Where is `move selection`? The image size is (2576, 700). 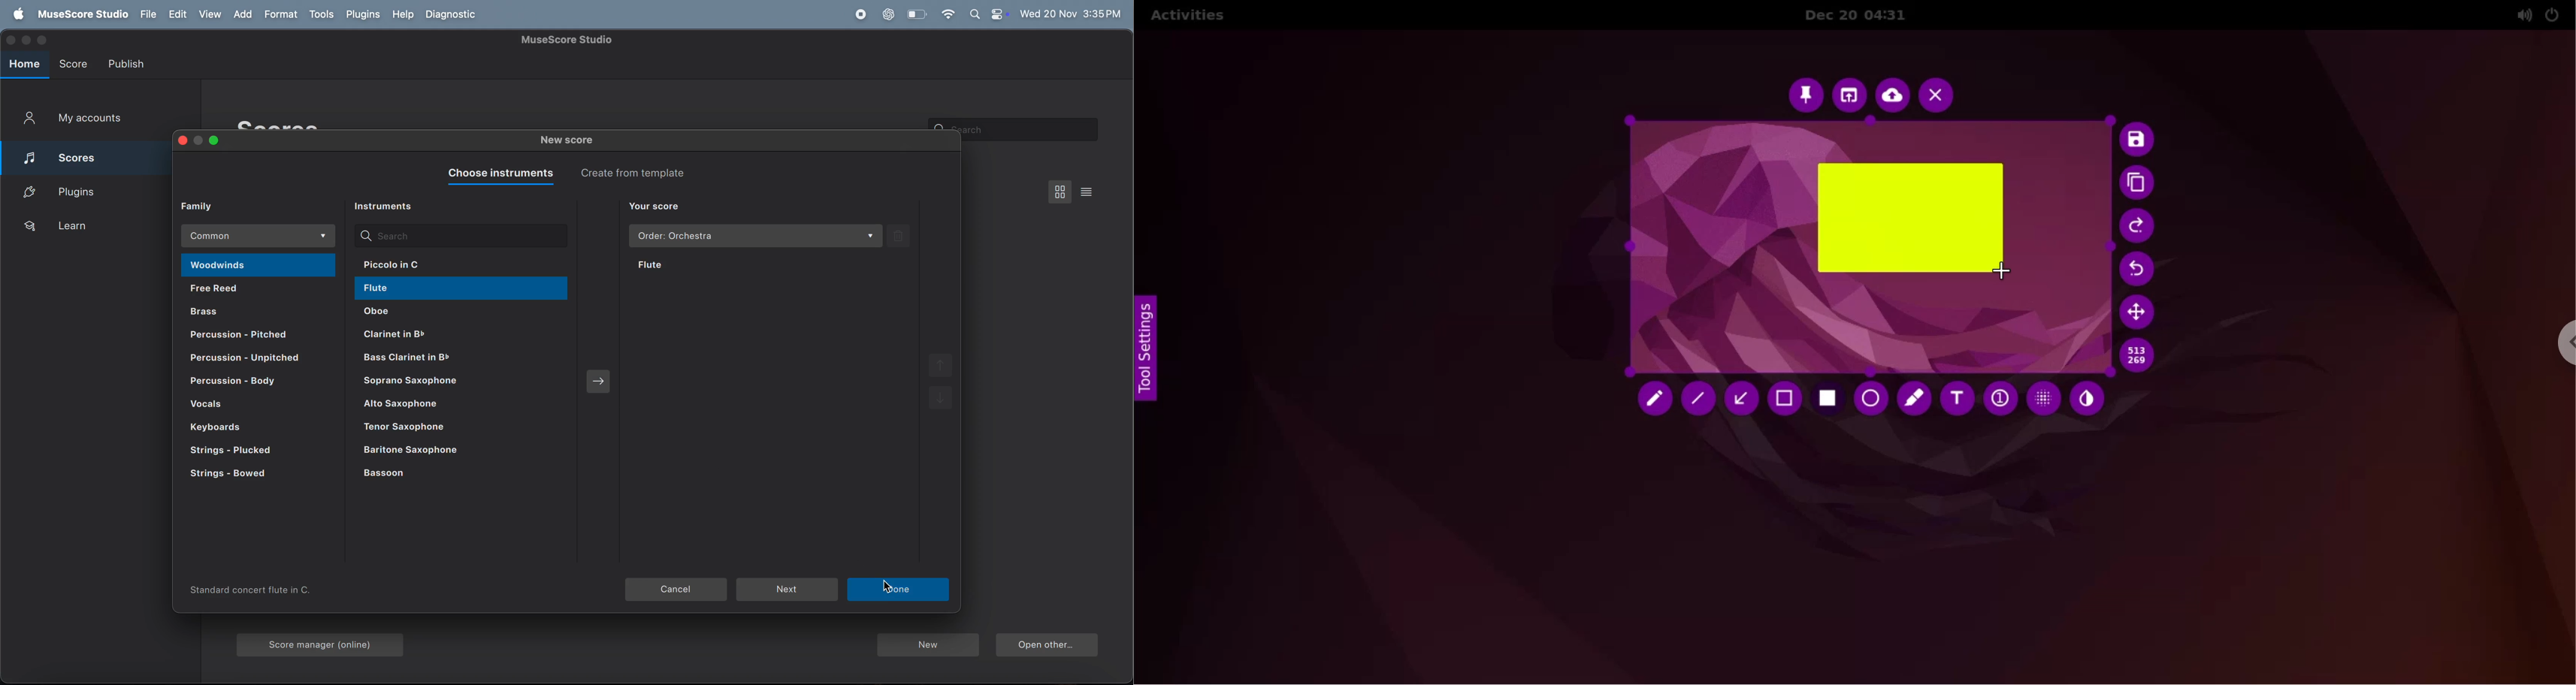 move selection is located at coordinates (2138, 312).